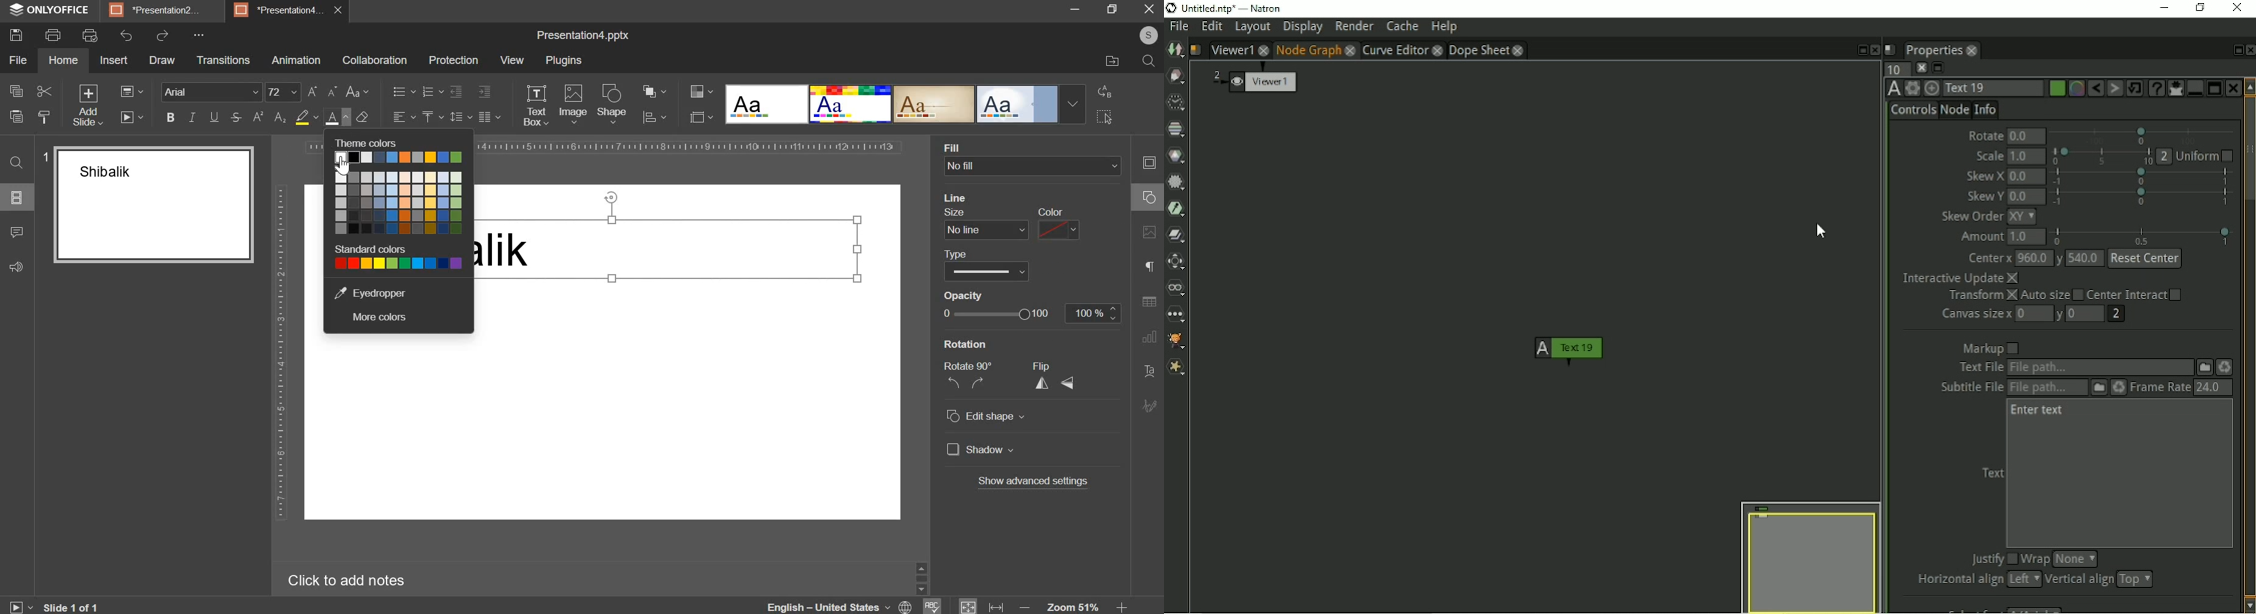 This screenshot has width=2268, height=616. Describe the element at coordinates (349, 132) in the screenshot. I see `mouse pointer` at that location.